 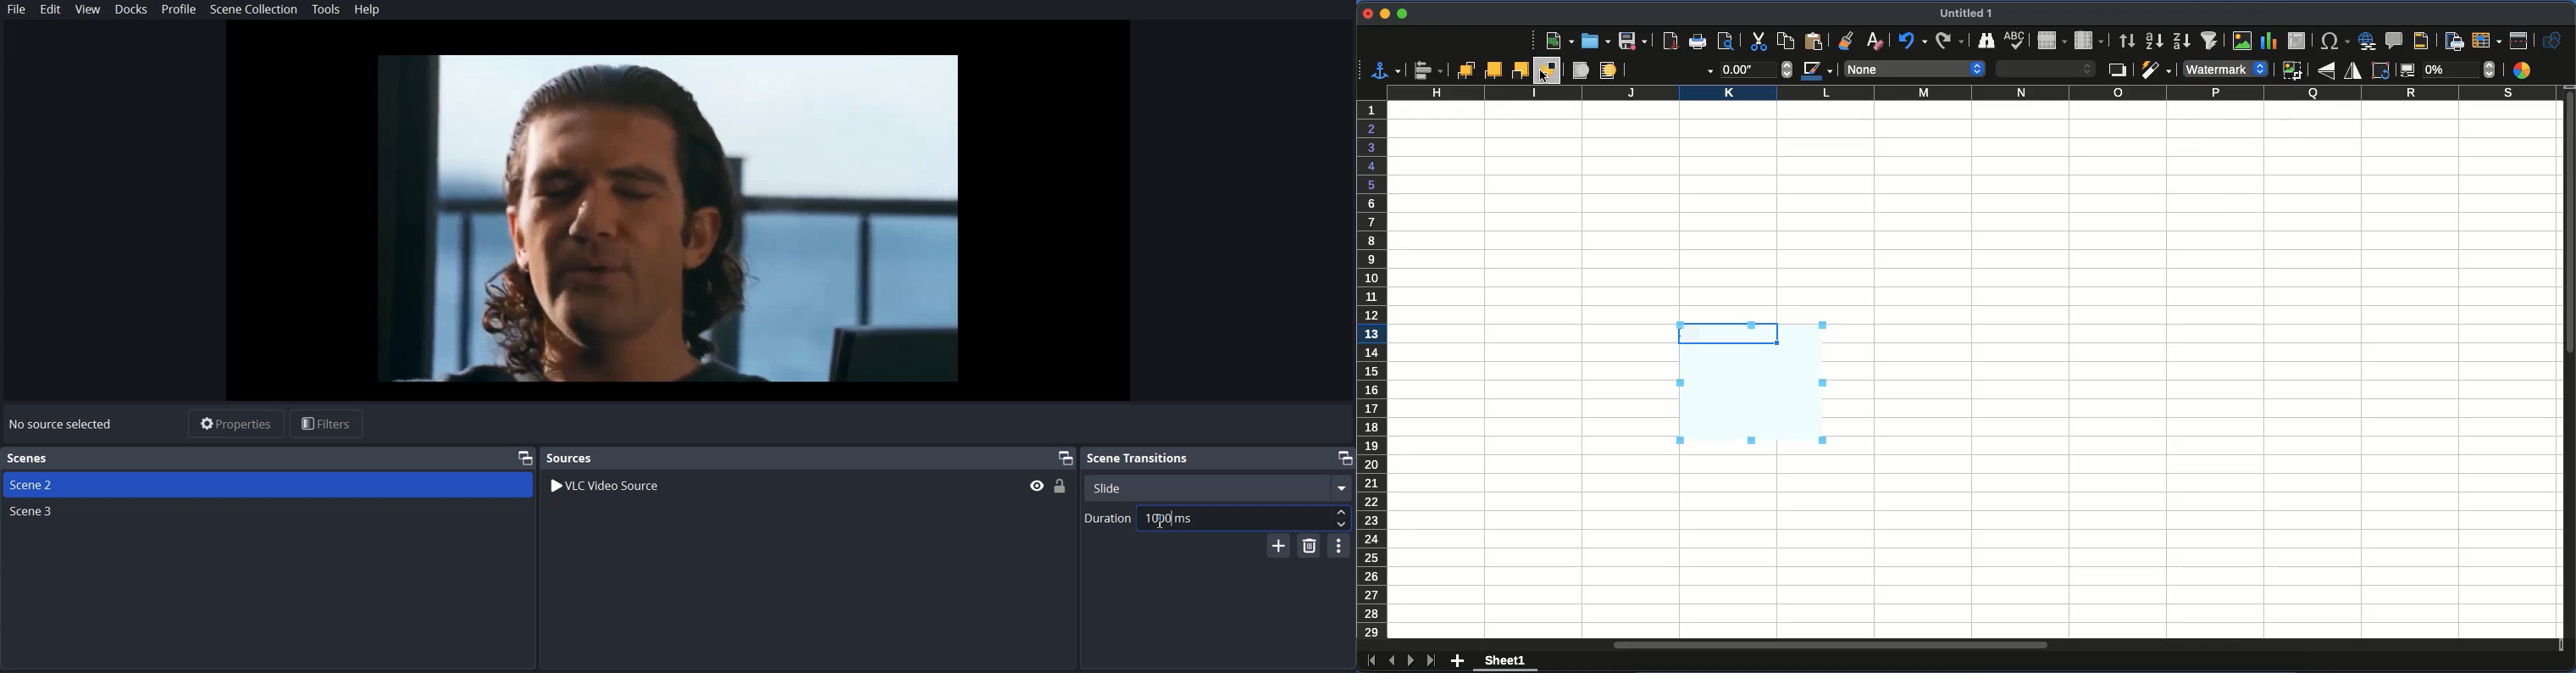 What do you see at coordinates (1280, 544) in the screenshot?
I see `Add Configurable Transition` at bounding box center [1280, 544].